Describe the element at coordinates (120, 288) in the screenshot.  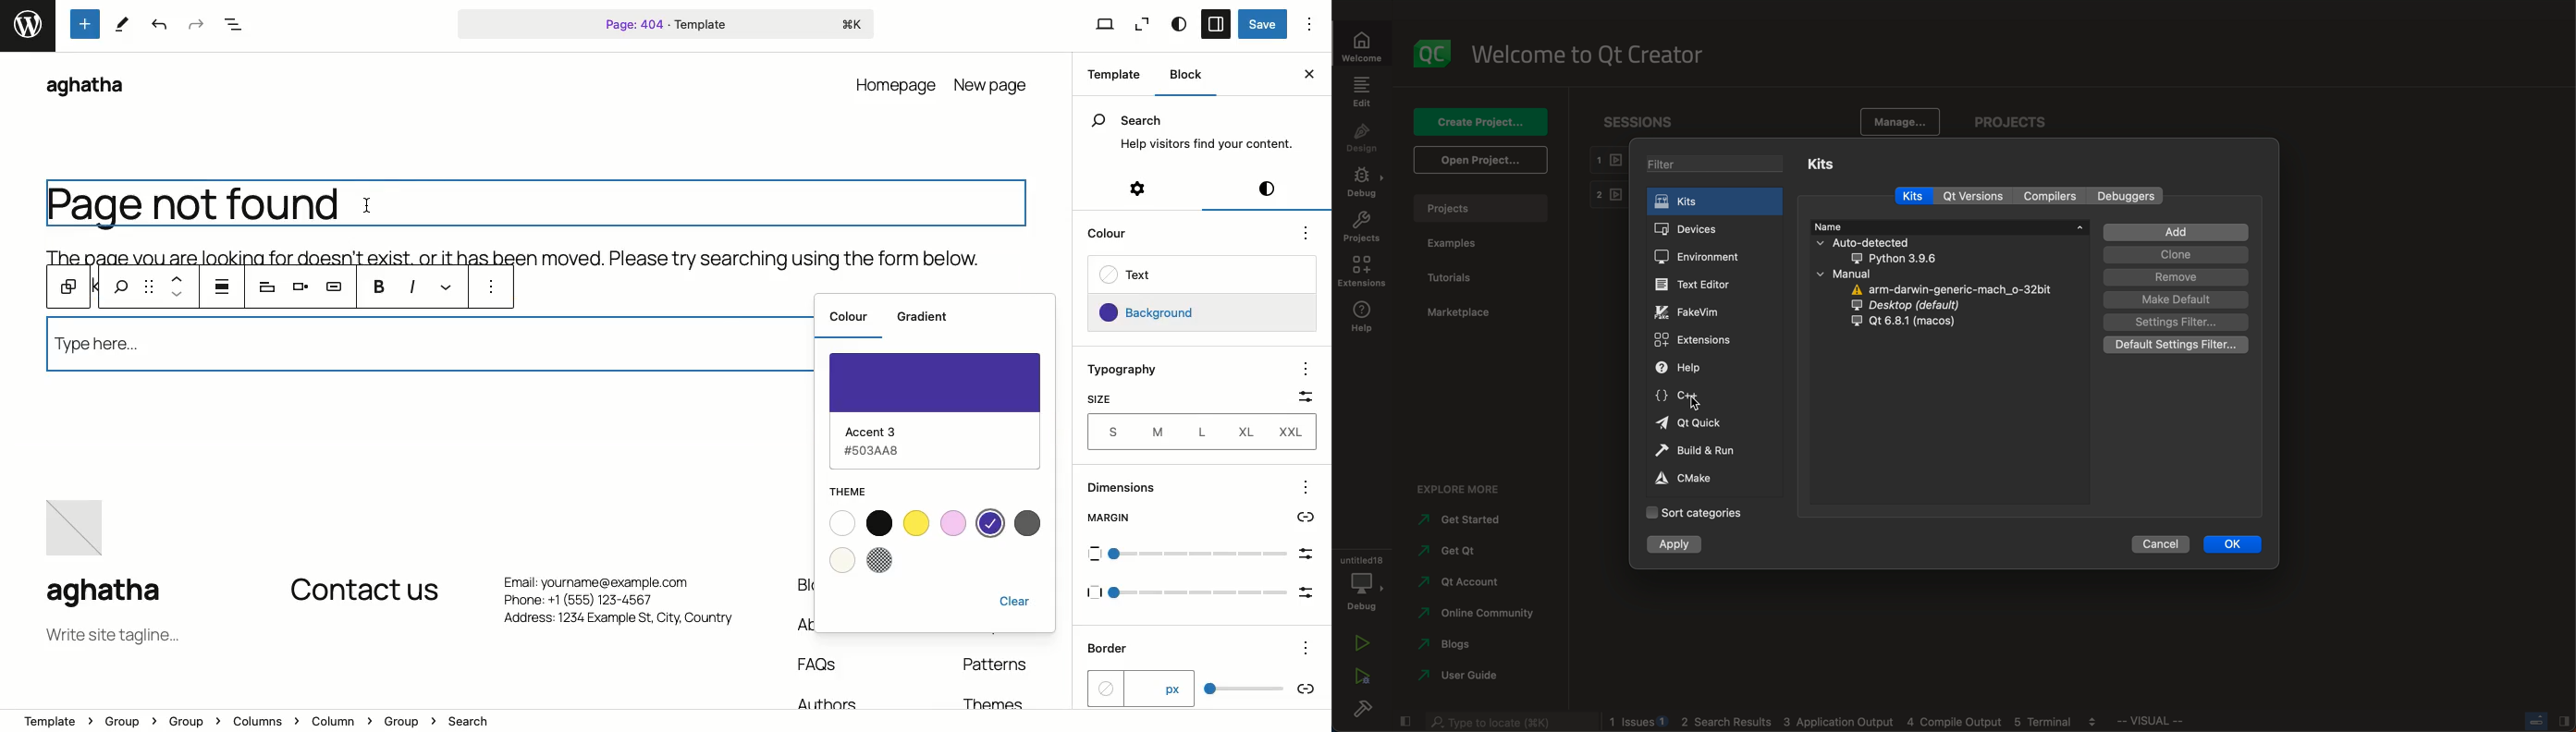
I see `search` at that location.